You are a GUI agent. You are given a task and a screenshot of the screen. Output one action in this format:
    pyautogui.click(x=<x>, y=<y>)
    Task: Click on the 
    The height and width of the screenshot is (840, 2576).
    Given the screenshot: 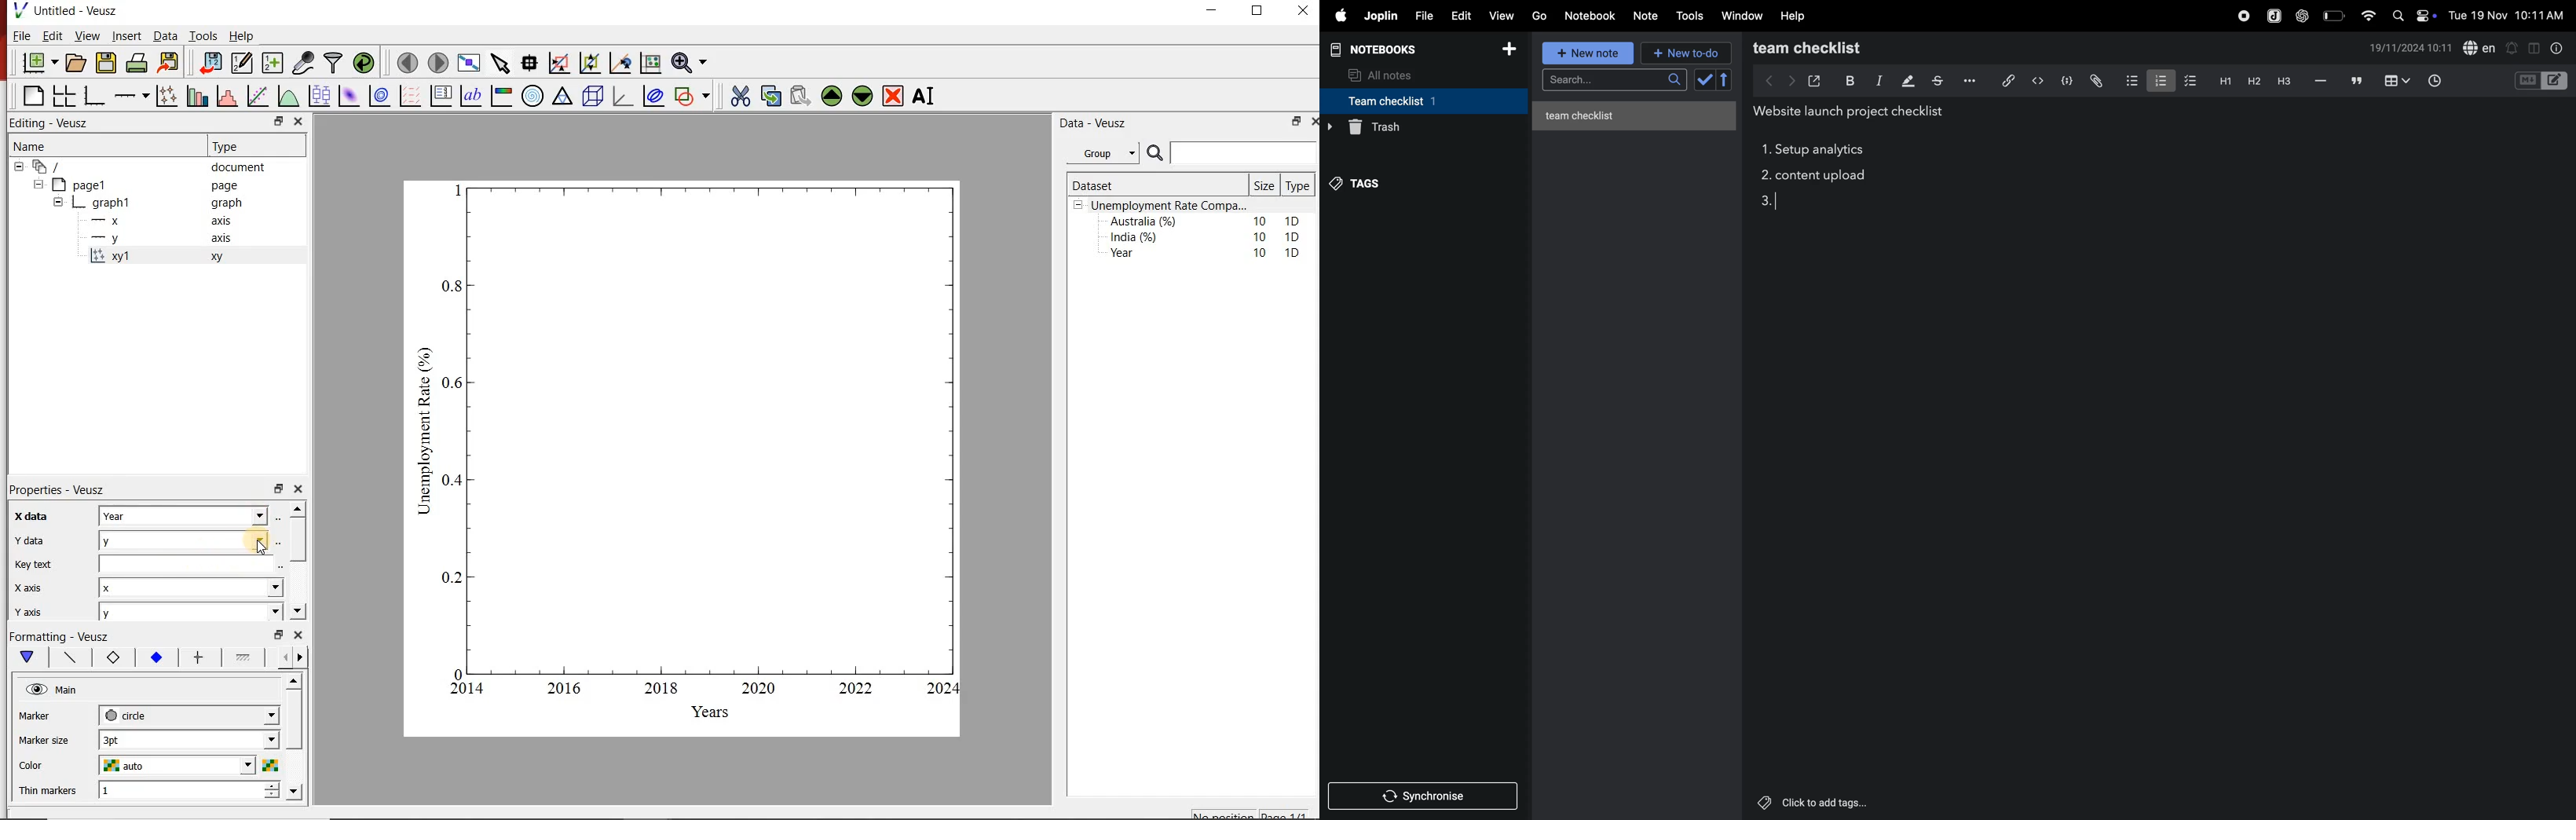 What is the action you would take?
    pyautogui.click(x=2512, y=46)
    